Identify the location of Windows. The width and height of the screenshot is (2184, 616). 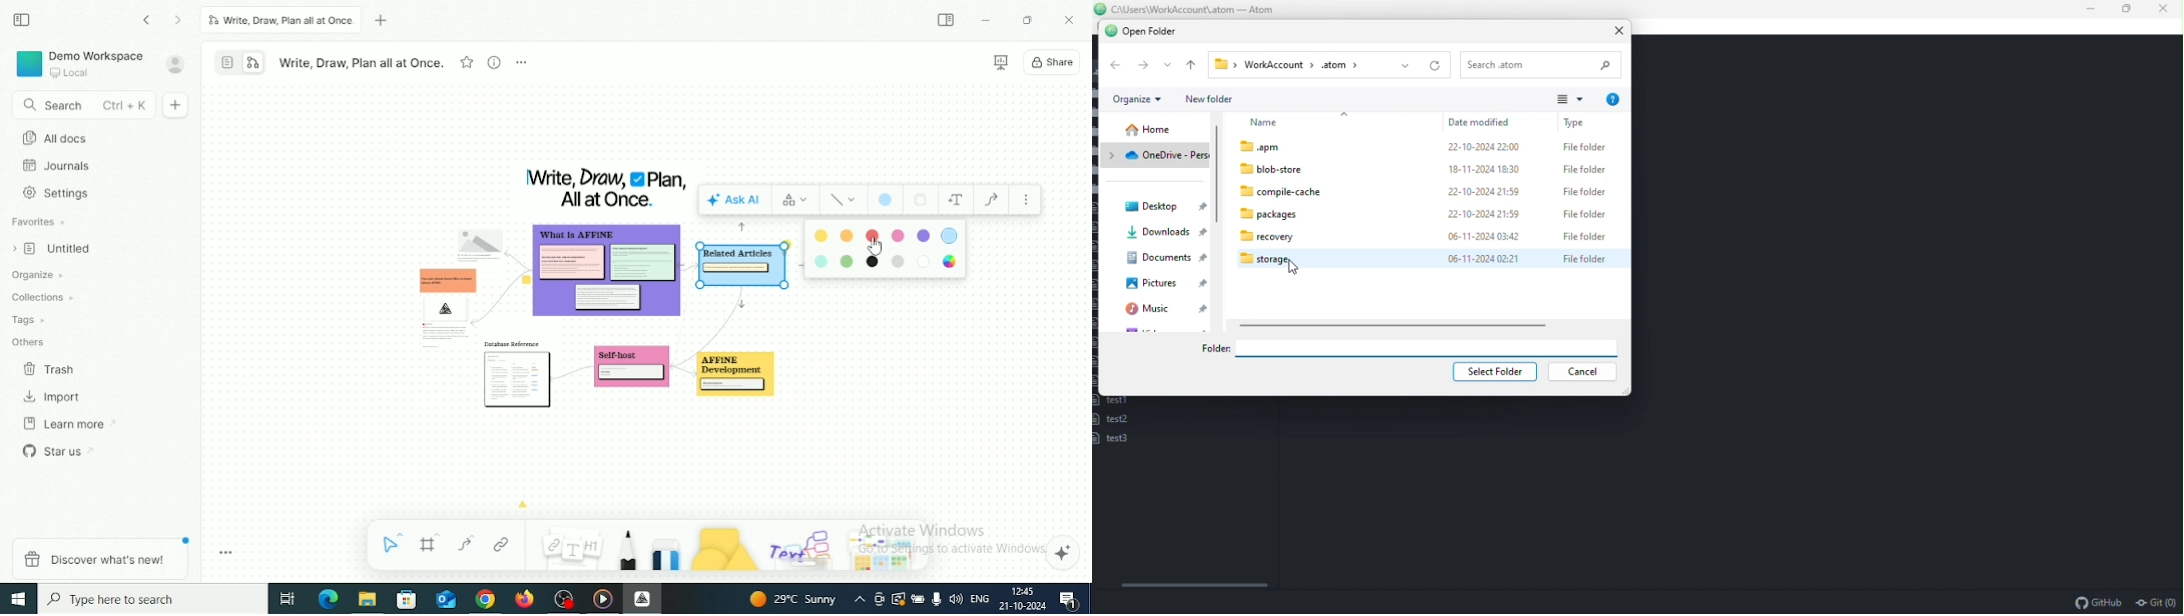
(19, 599).